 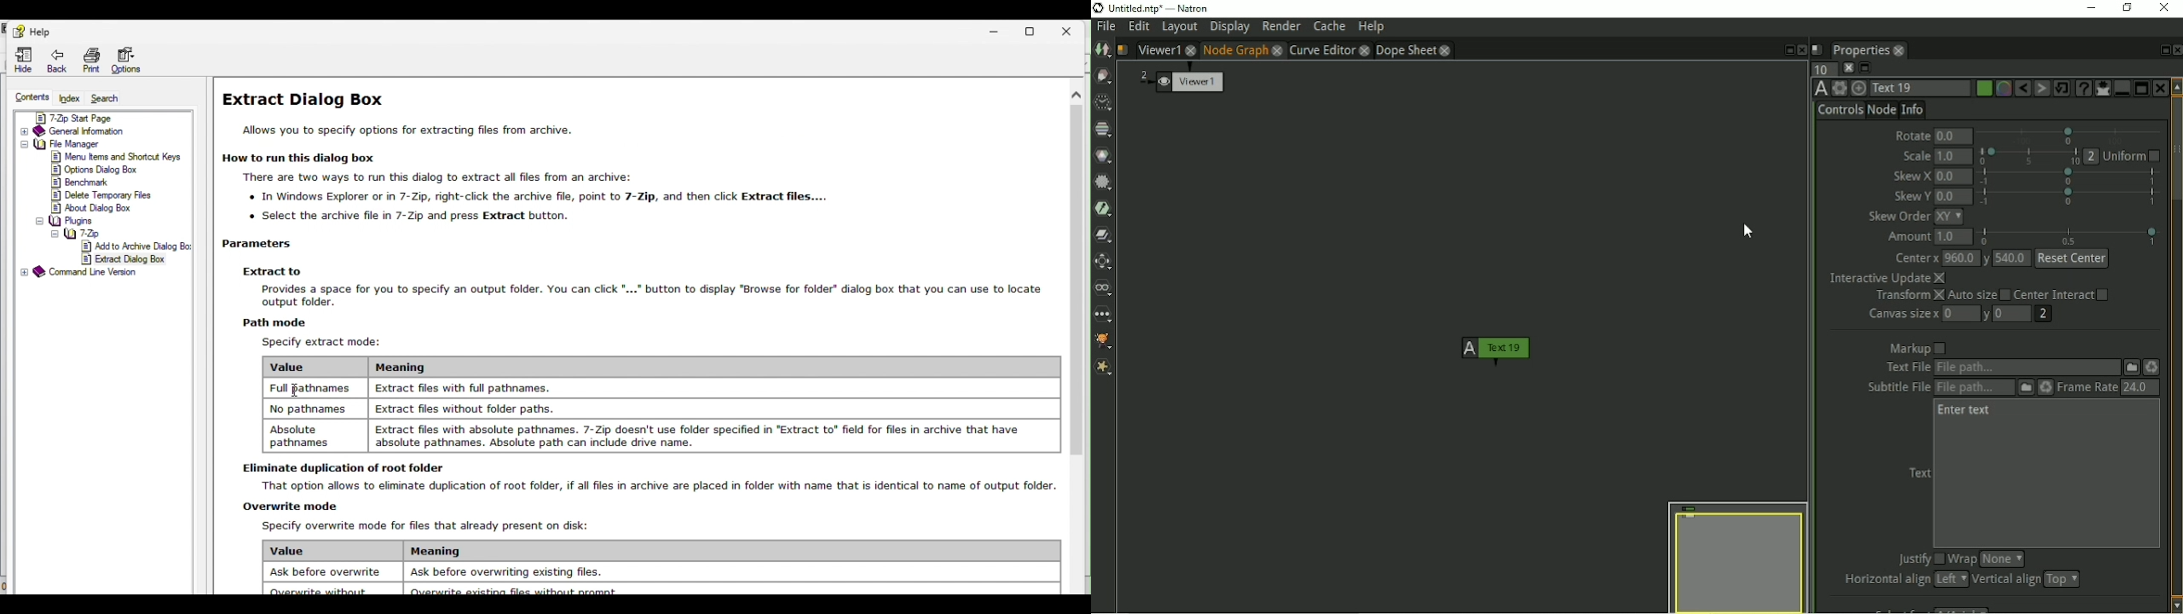 I want to click on 24, so click(x=2140, y=388).